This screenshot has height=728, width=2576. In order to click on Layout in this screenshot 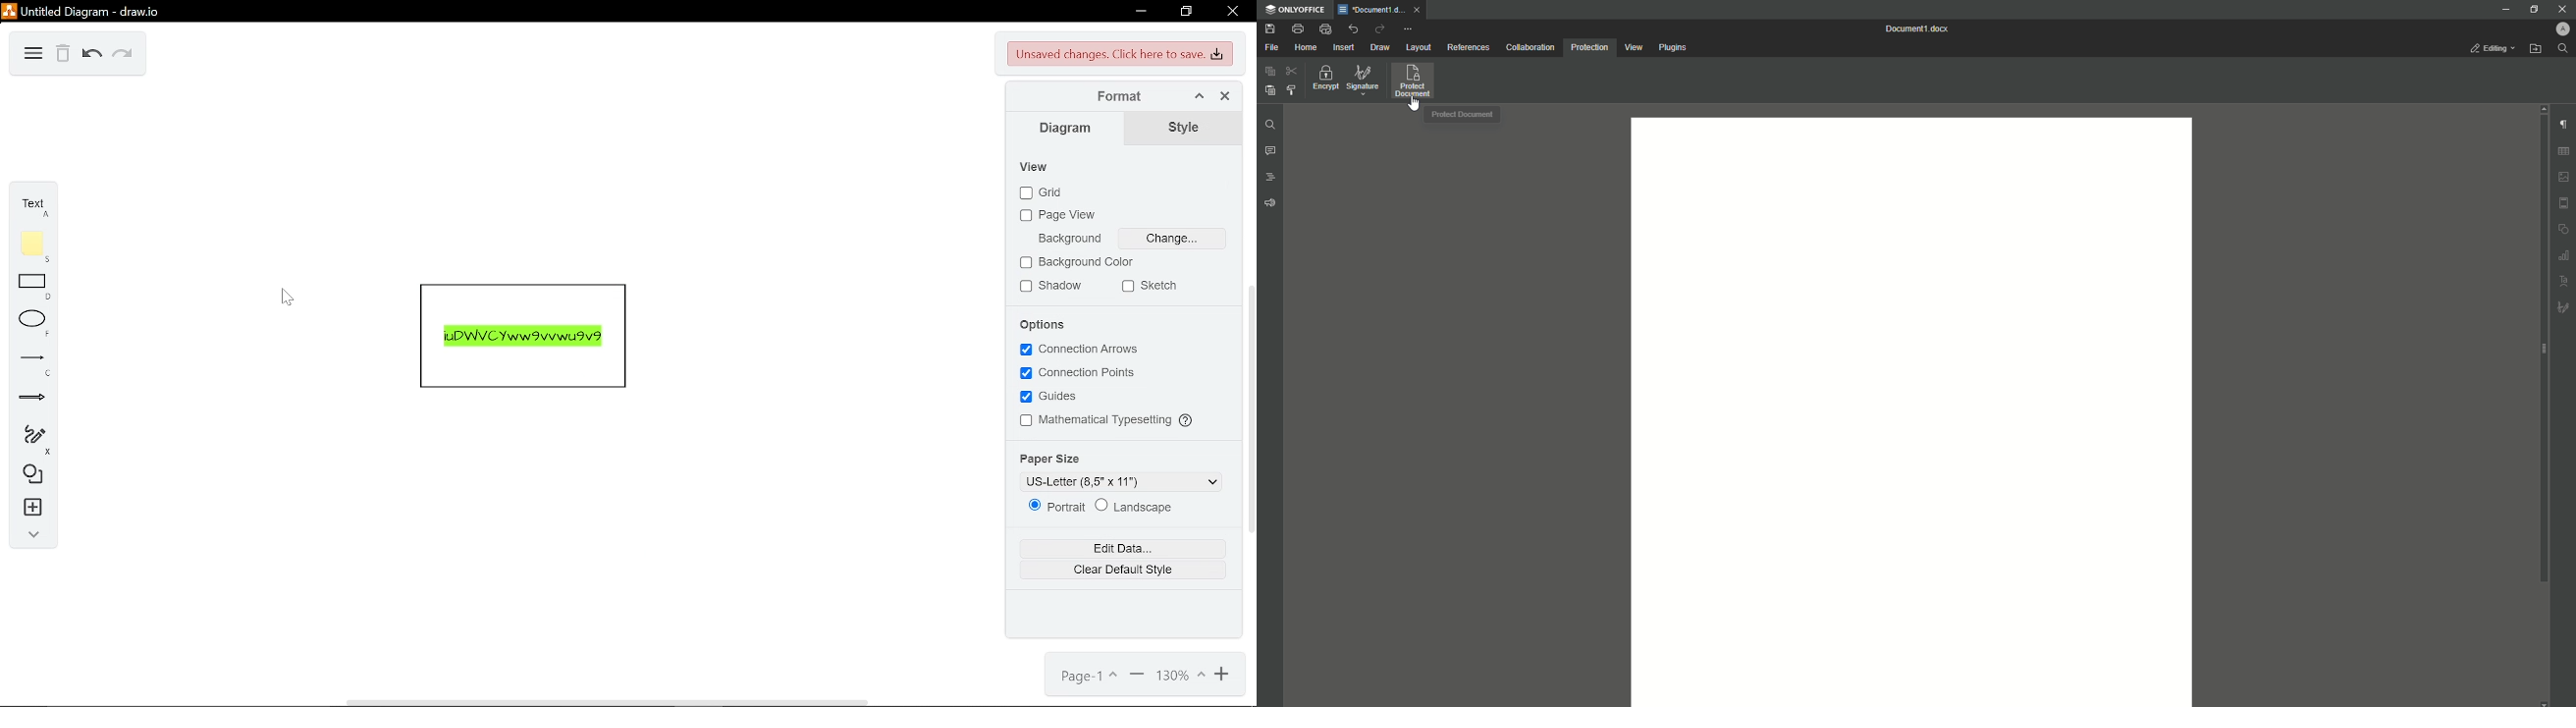, I will do `click(1417, 47)`.